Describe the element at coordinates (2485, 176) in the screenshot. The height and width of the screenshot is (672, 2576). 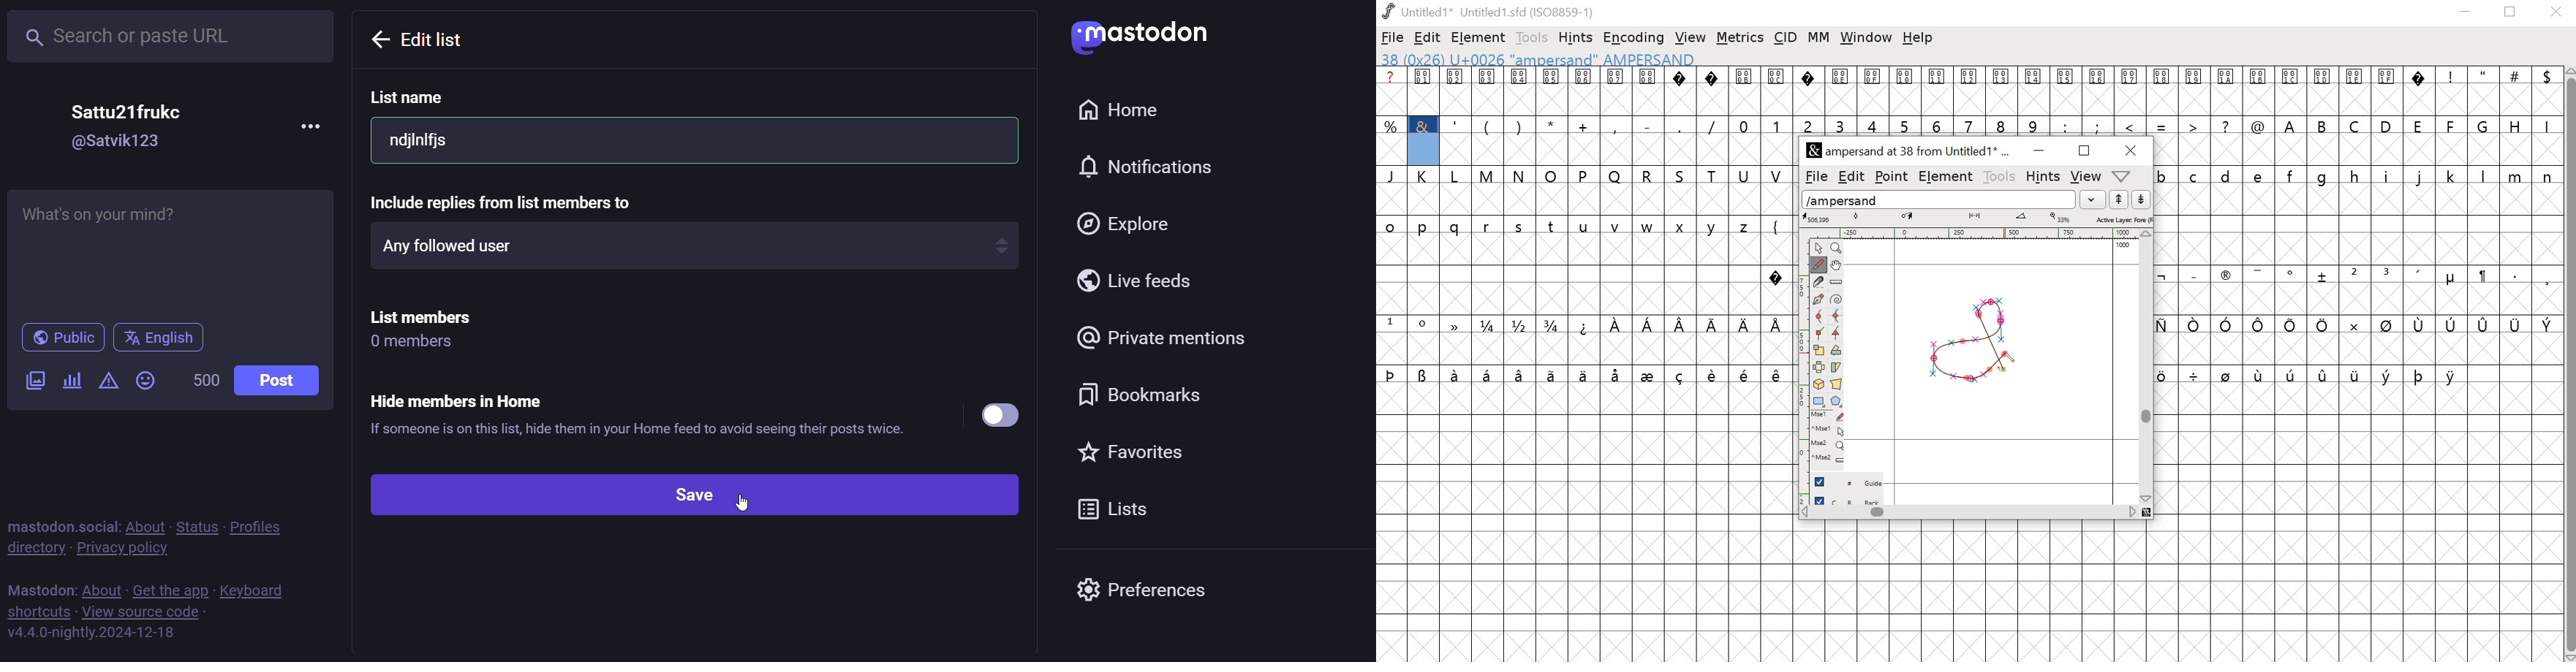
I see `l` at that location.